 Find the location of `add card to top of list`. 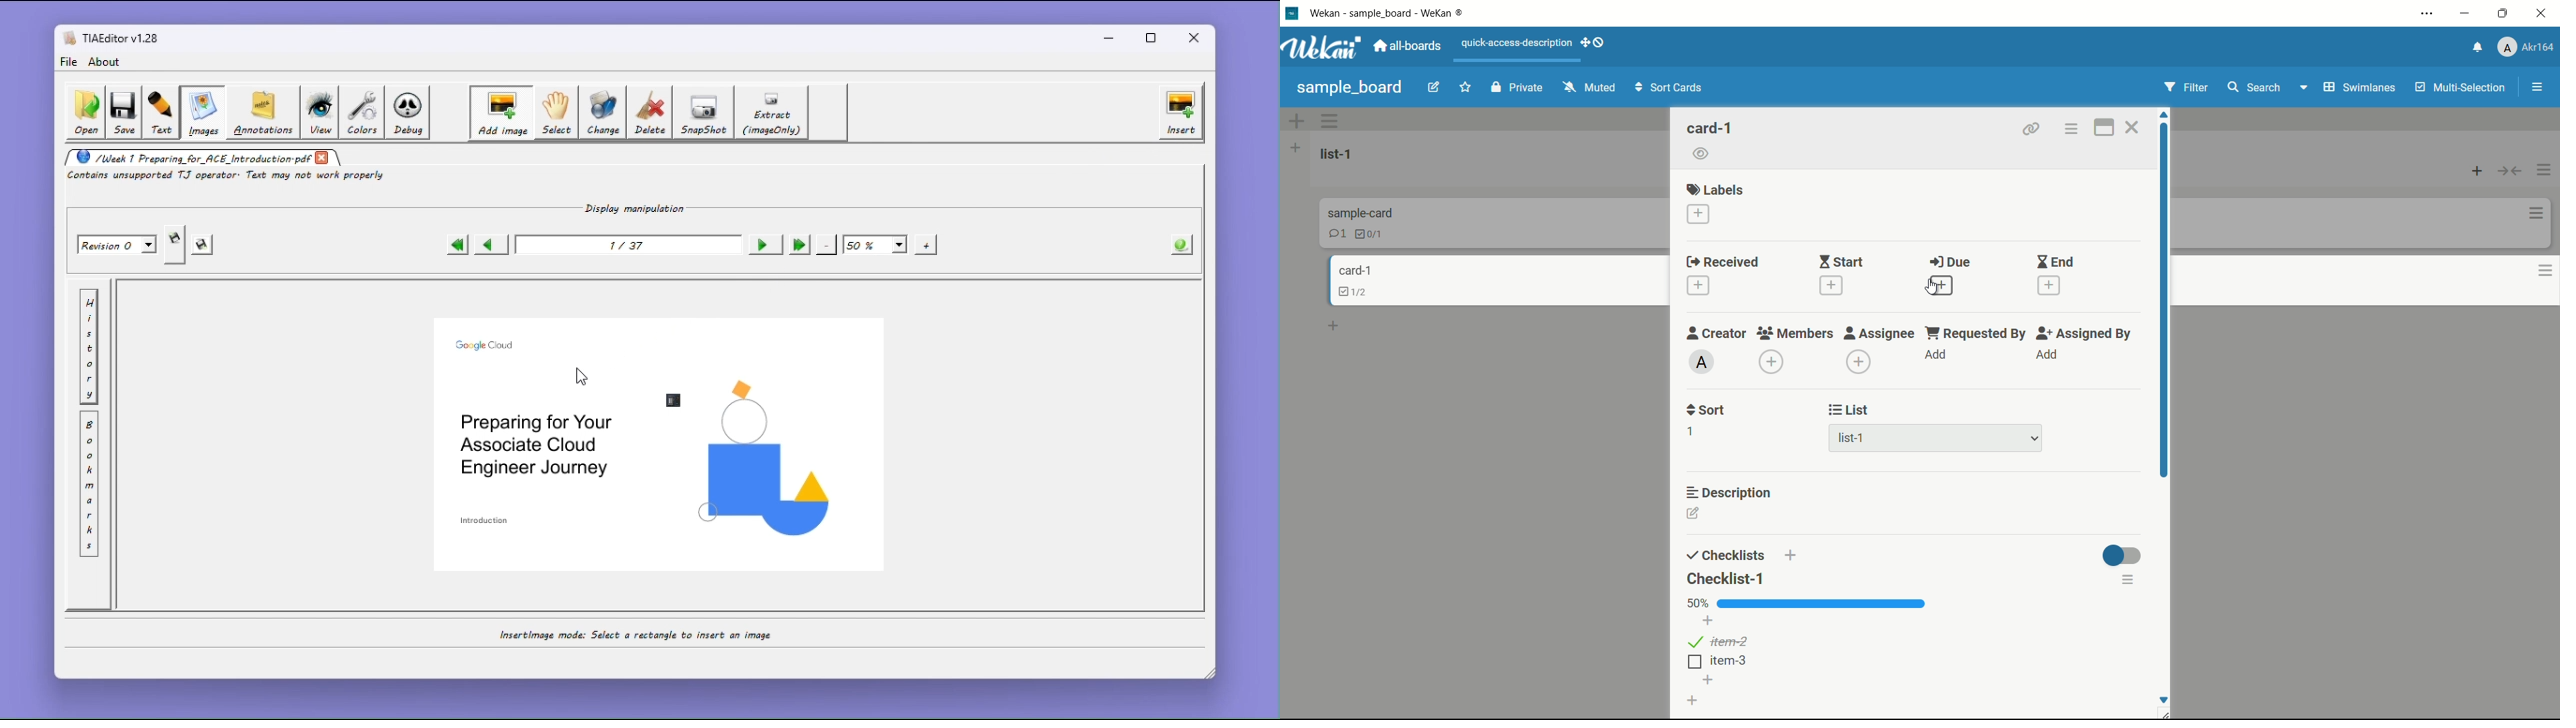

add card to top of list is located at coordinates (2475, 166).